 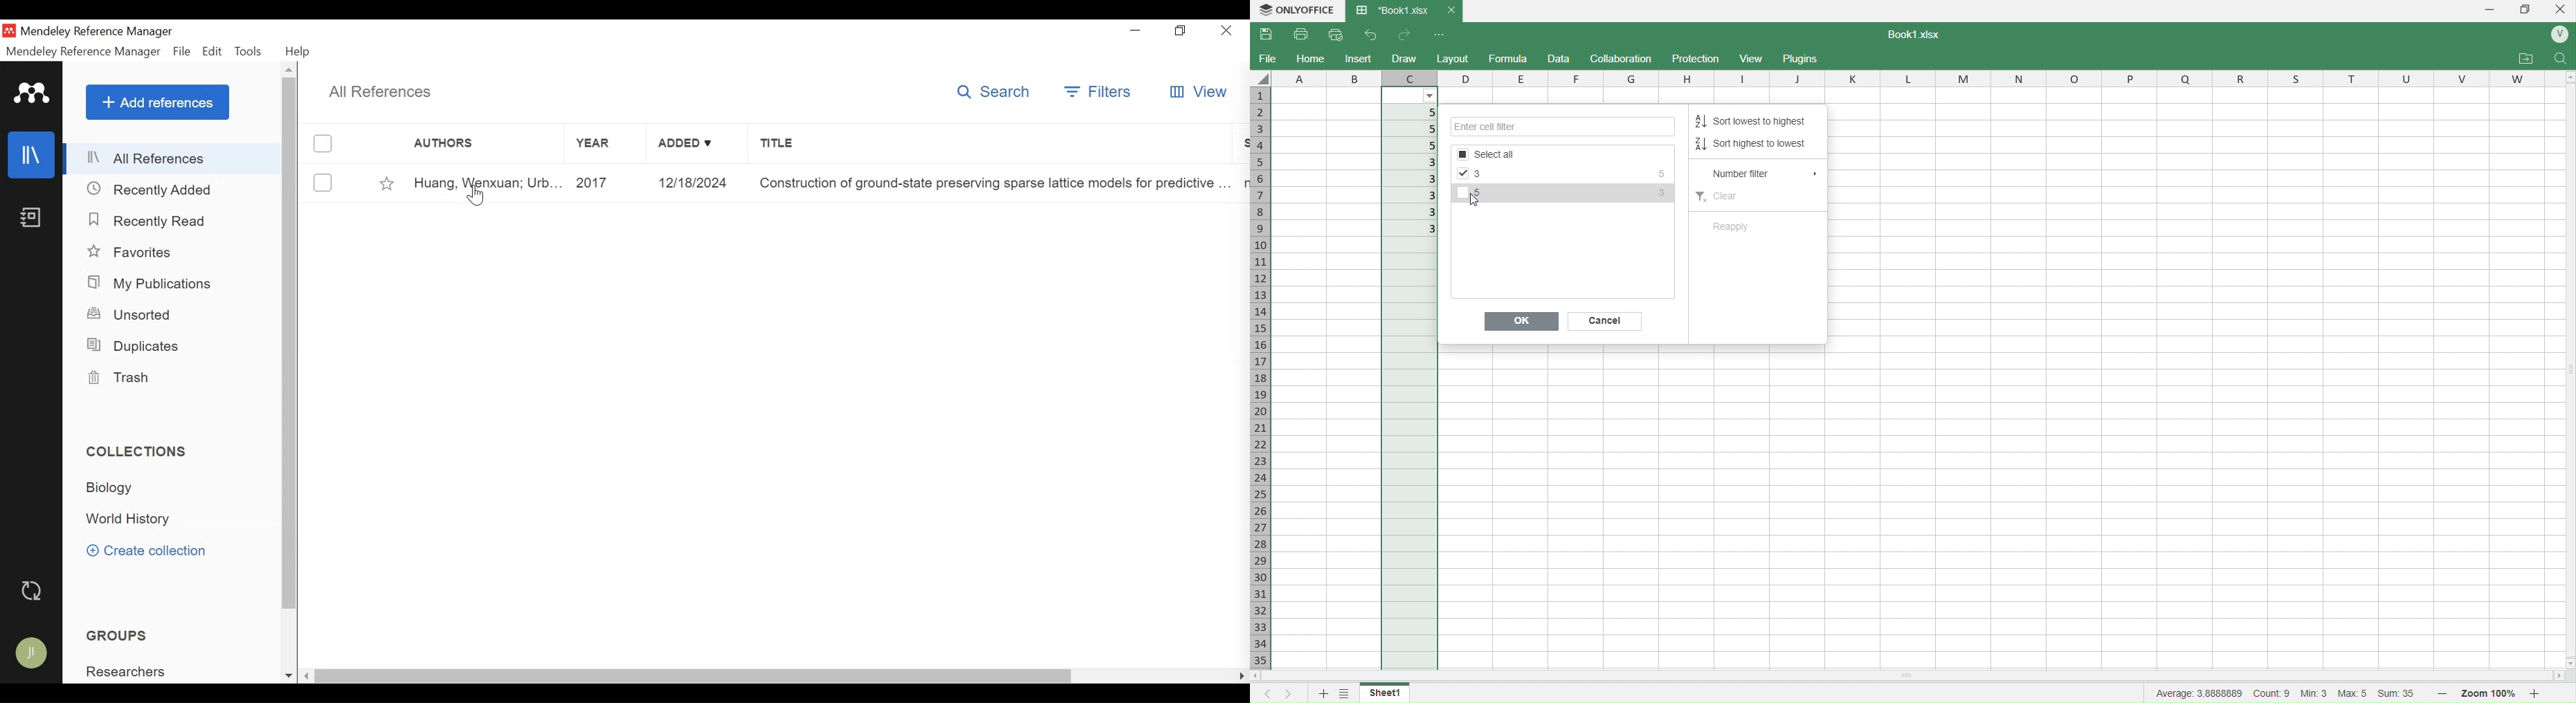 What do you see at coordinates (251, 51) in the screenshot?
I see `Tools` at bounding box center [251, 51].